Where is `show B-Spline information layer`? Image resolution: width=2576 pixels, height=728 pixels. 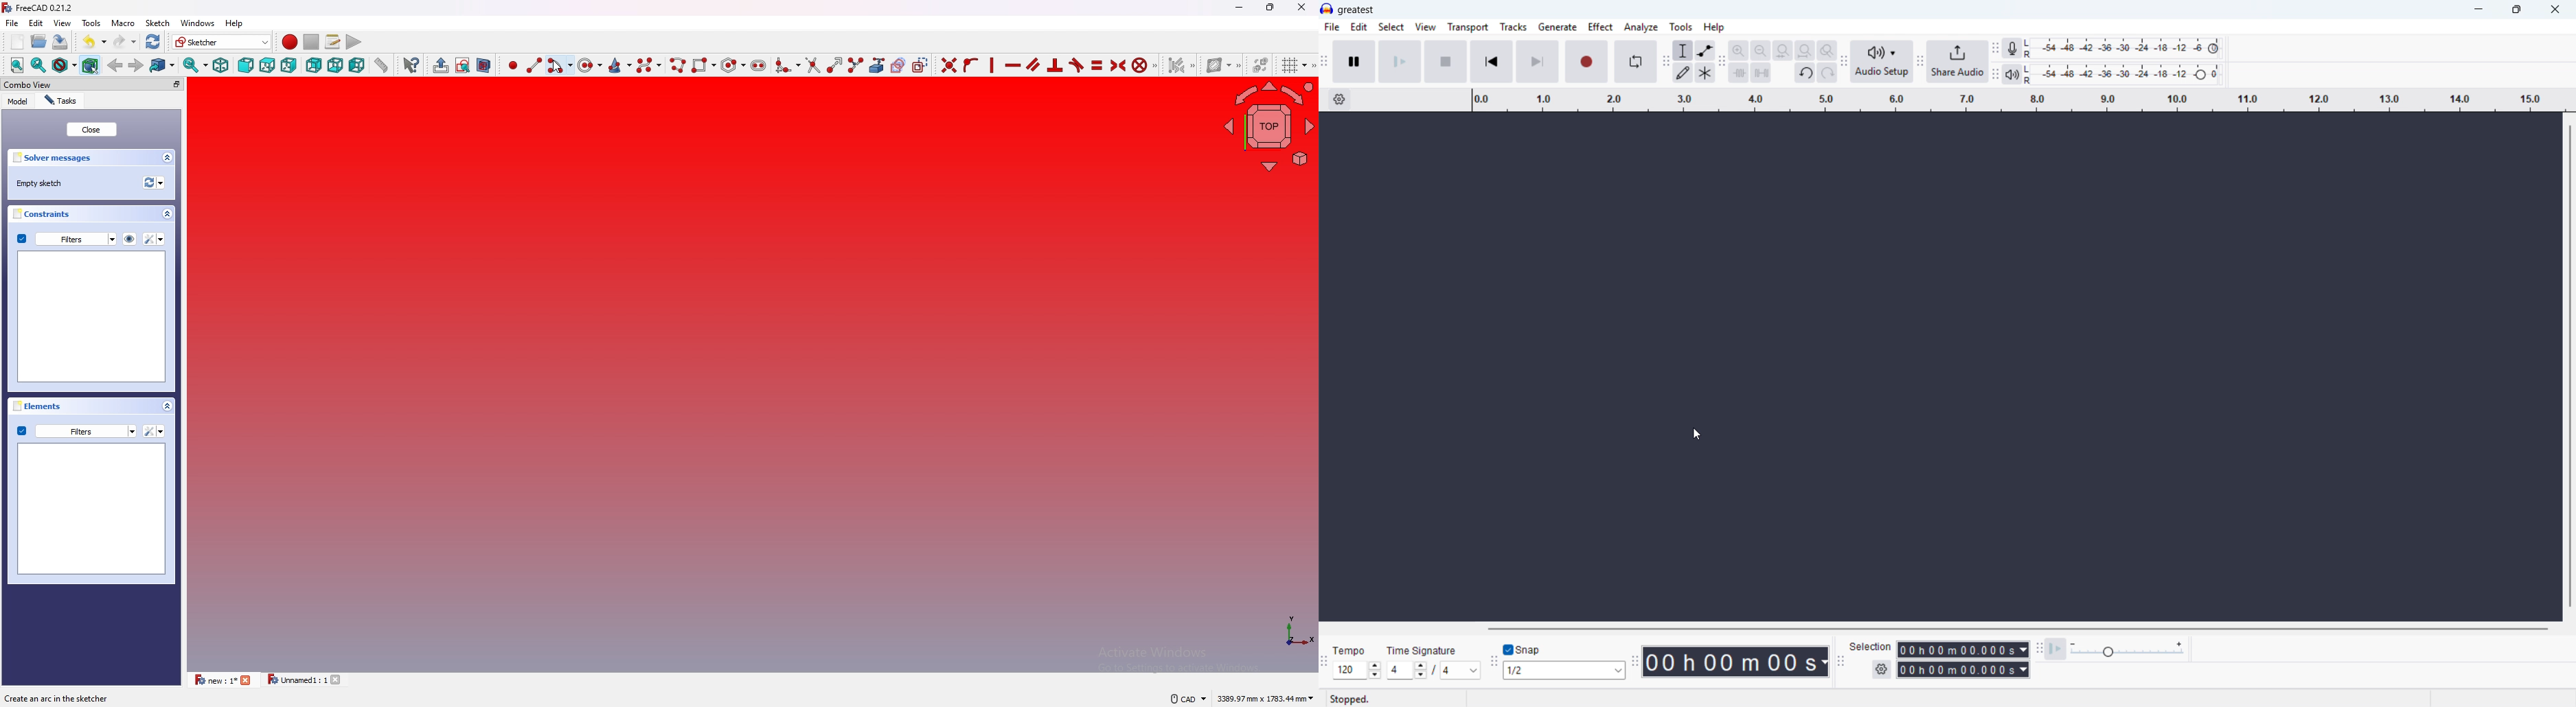 show B-Spline information layer is located at coordinates (1220, 65).